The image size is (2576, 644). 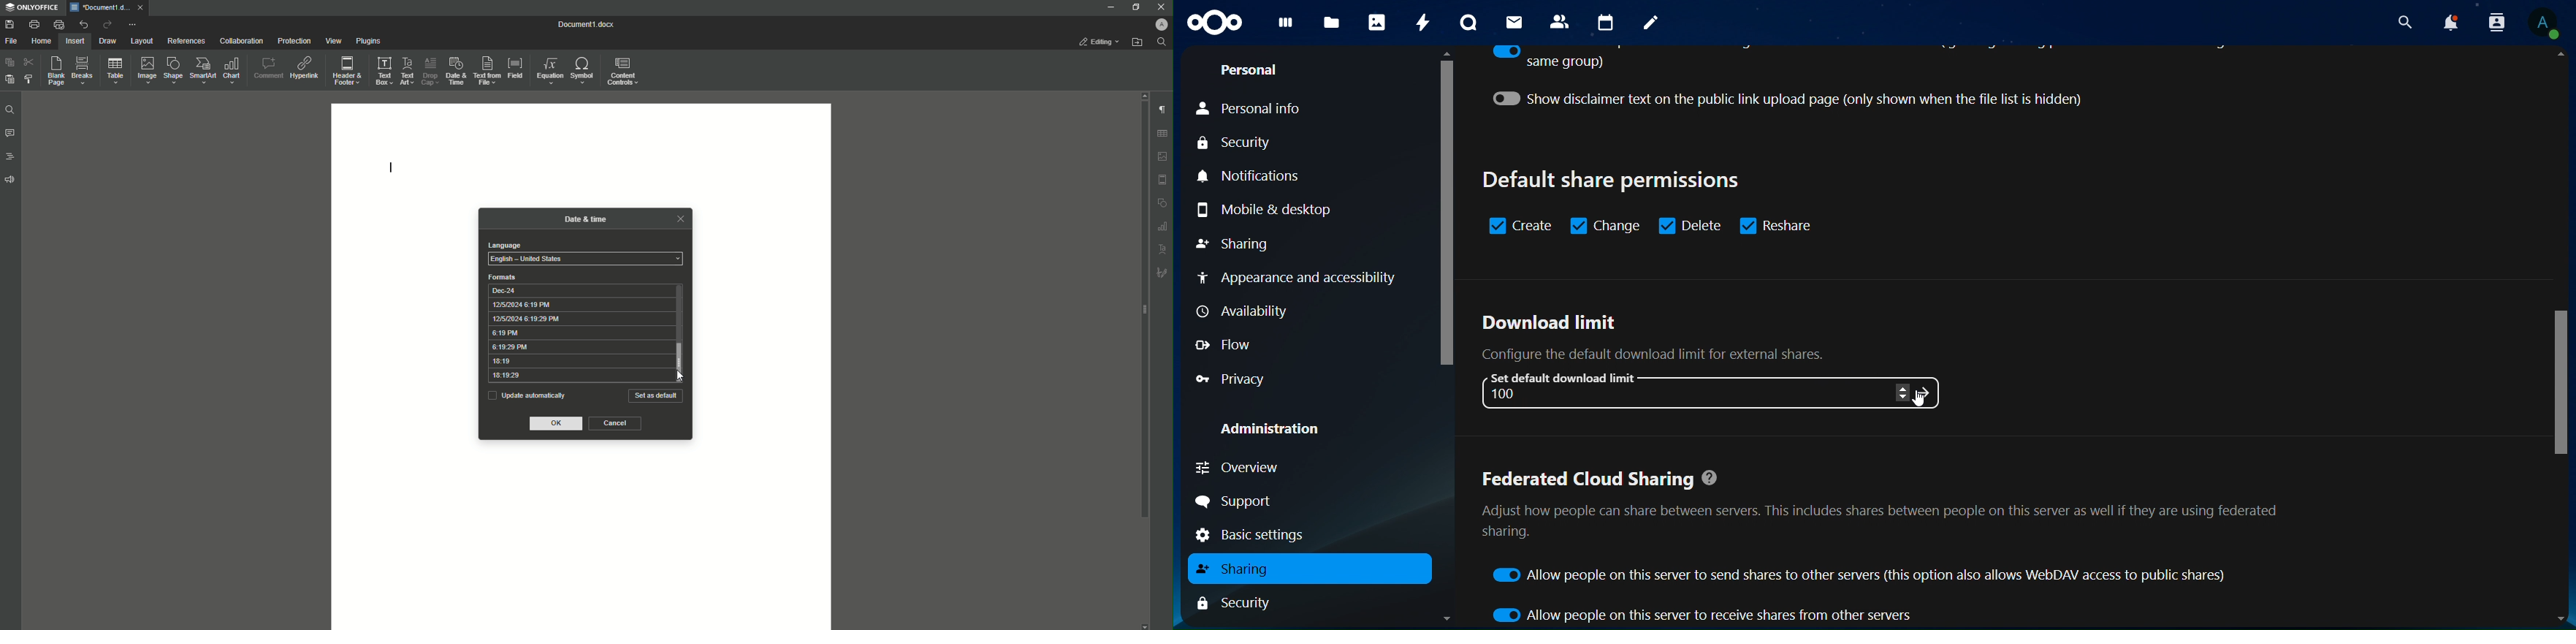 I want to click on activity, so click(x=1422, y=23).